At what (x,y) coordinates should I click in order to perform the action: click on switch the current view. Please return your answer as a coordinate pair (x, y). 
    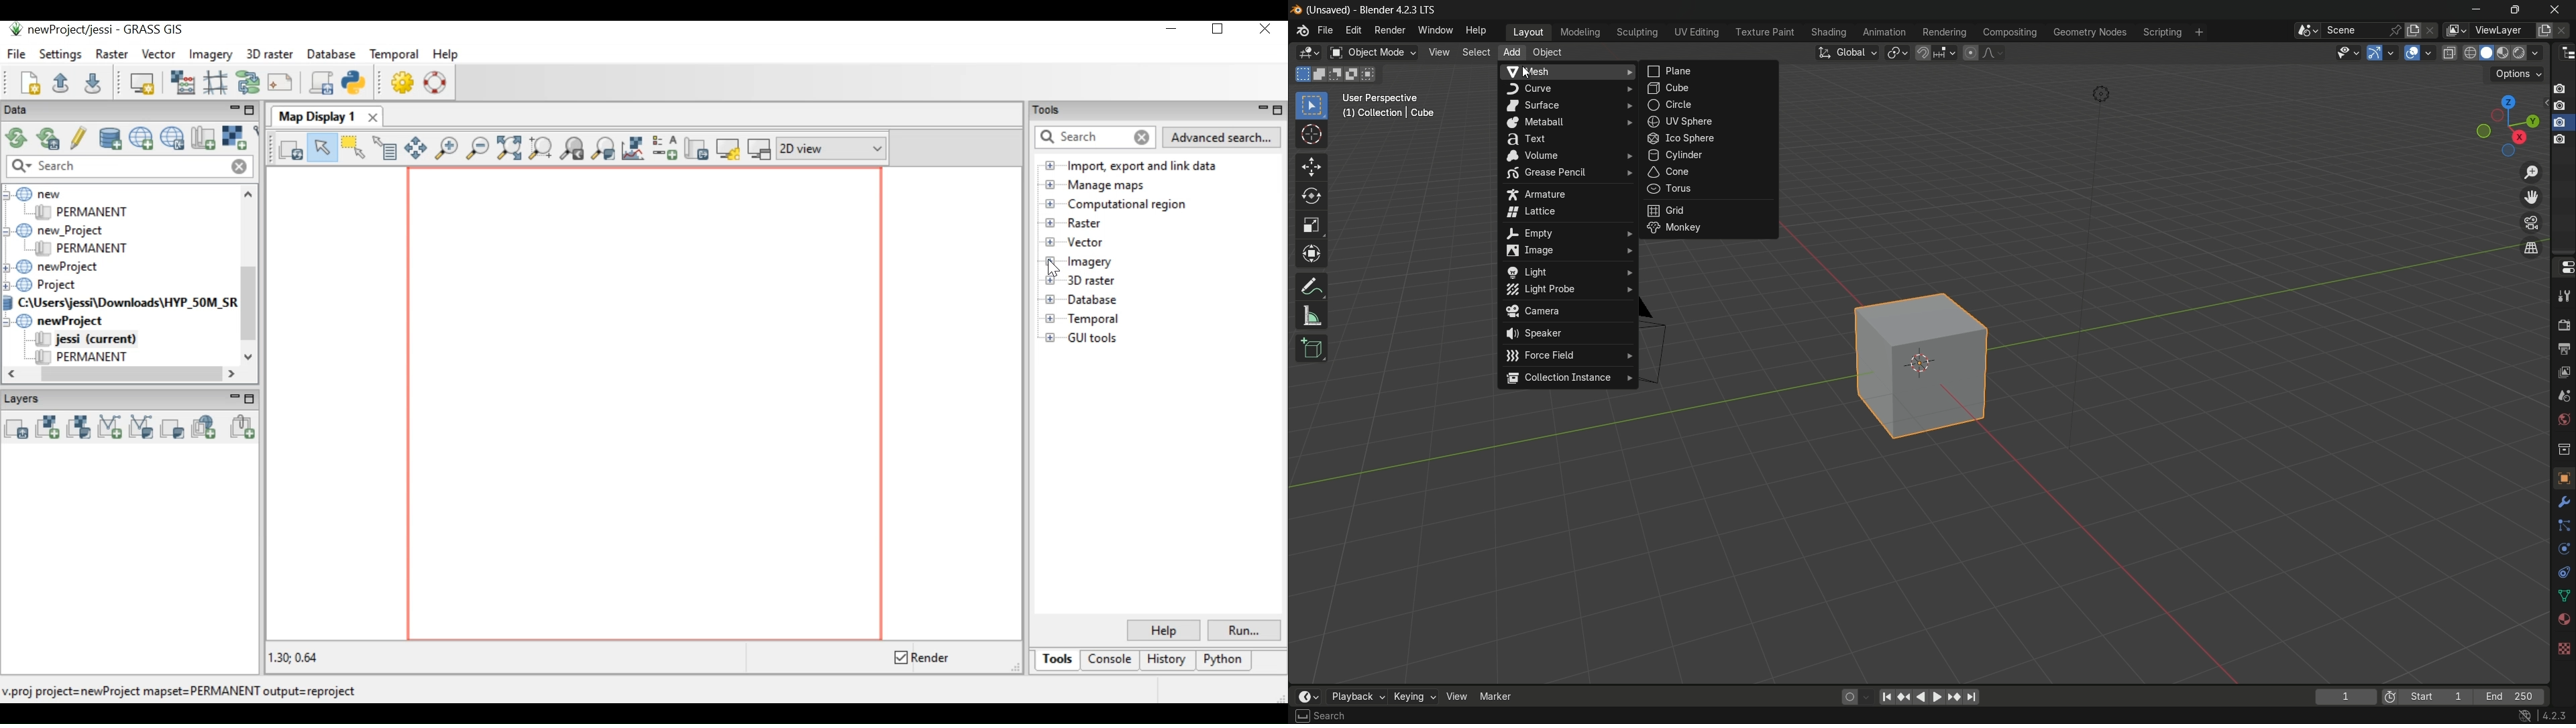
    Looking at the image, I should click on (2530, 247).